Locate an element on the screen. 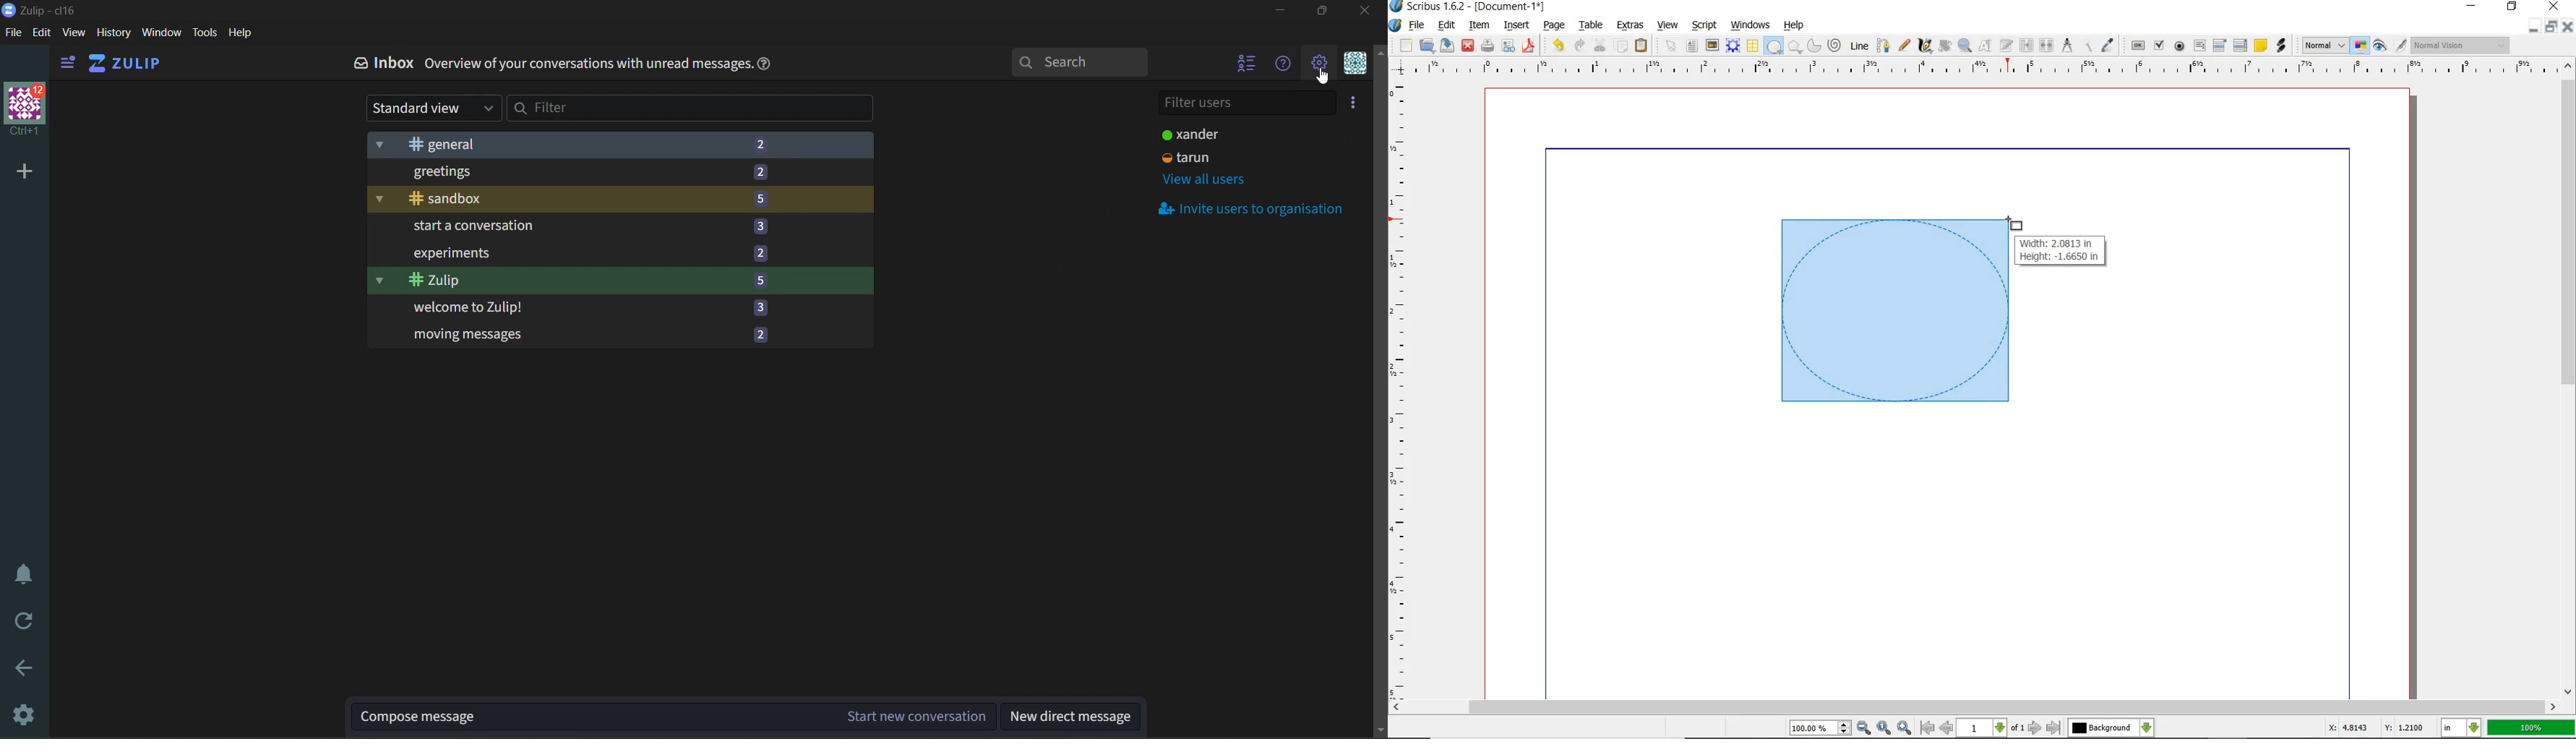 The height and width of the screenshot is (756, 2576). INSERT is located at coordinates (1517, 25).